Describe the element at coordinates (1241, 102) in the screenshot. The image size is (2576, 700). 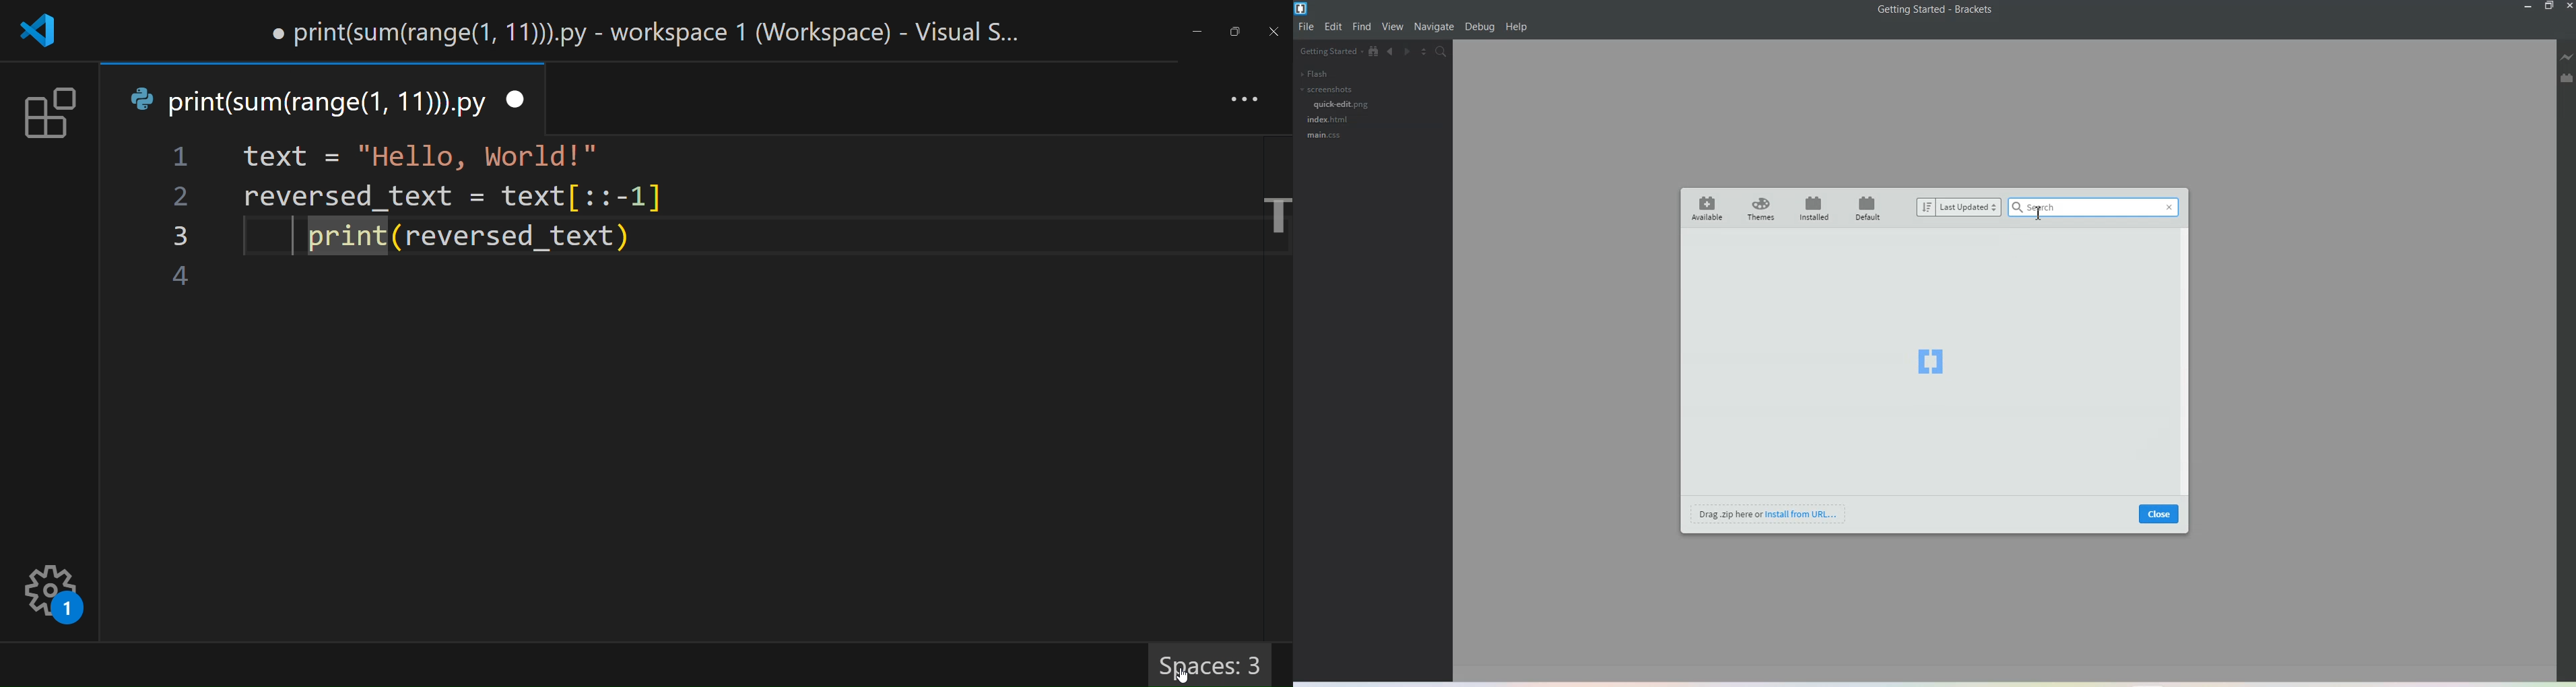
I see `more` at that location.